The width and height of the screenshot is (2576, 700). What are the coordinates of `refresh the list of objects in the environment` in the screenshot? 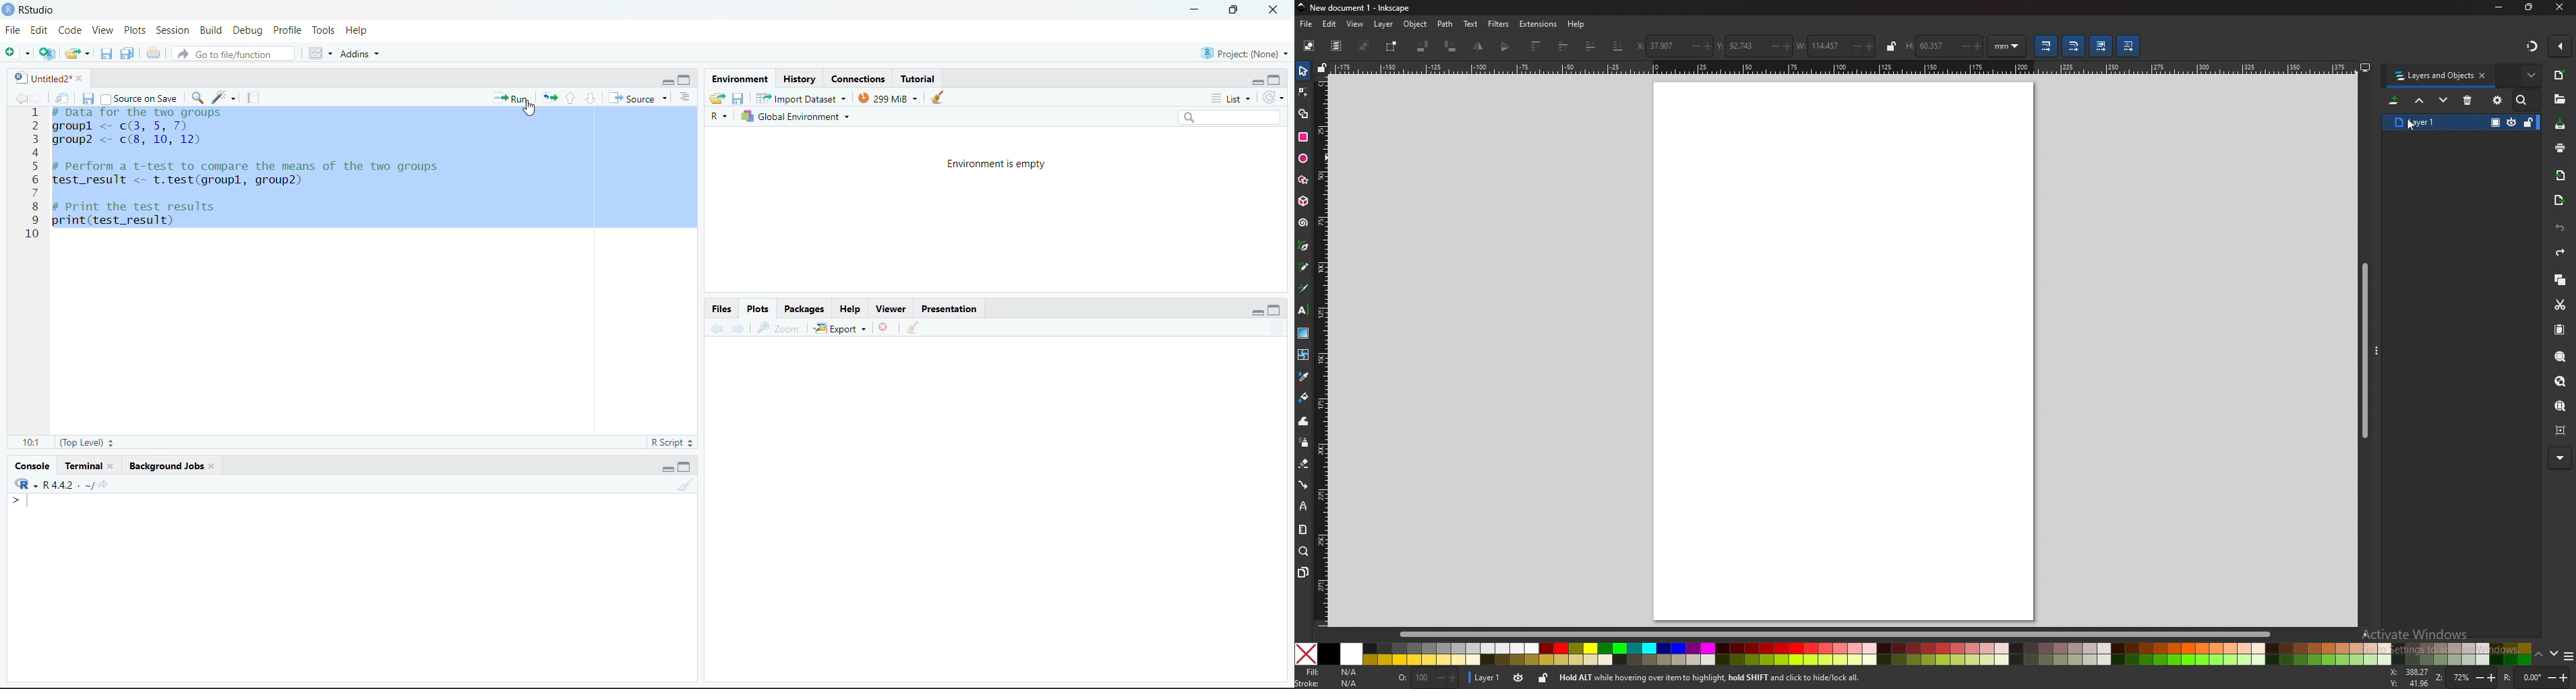 It's located at (1276, 98).